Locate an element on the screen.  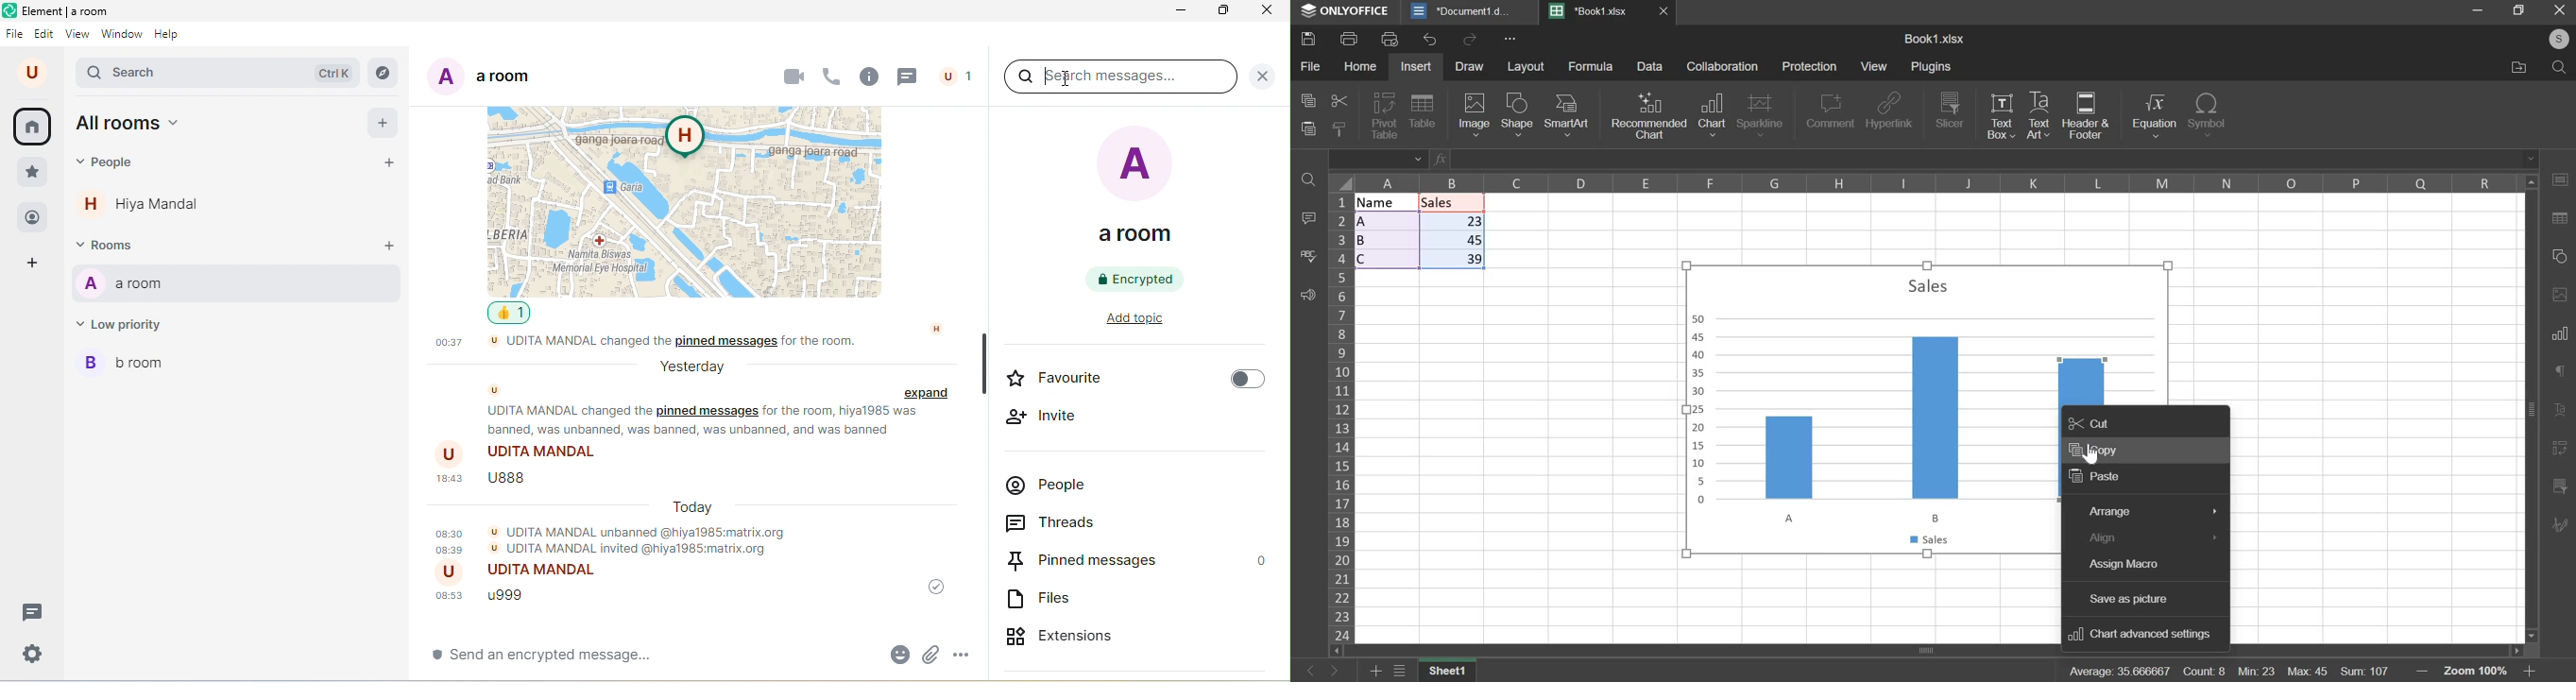
text box is located at coordinates (2000, 117).